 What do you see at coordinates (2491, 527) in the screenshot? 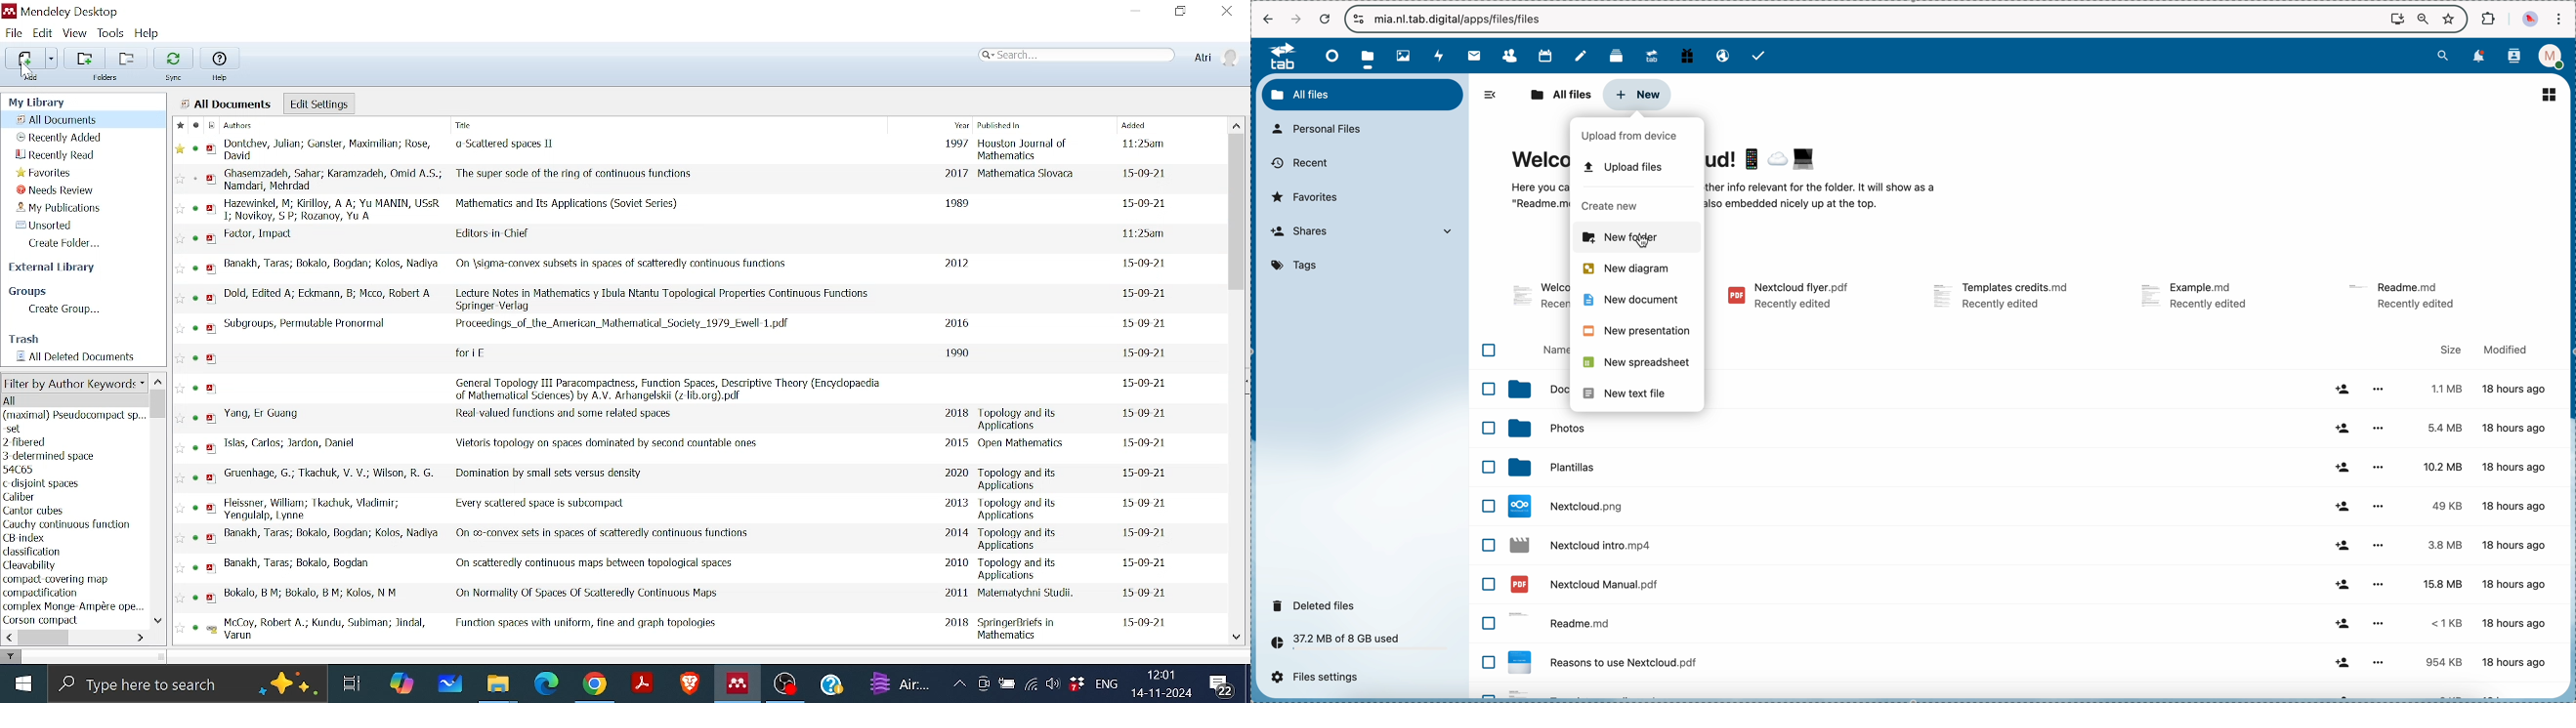
I see `size and modified data` at bounding box center [2491, 527].